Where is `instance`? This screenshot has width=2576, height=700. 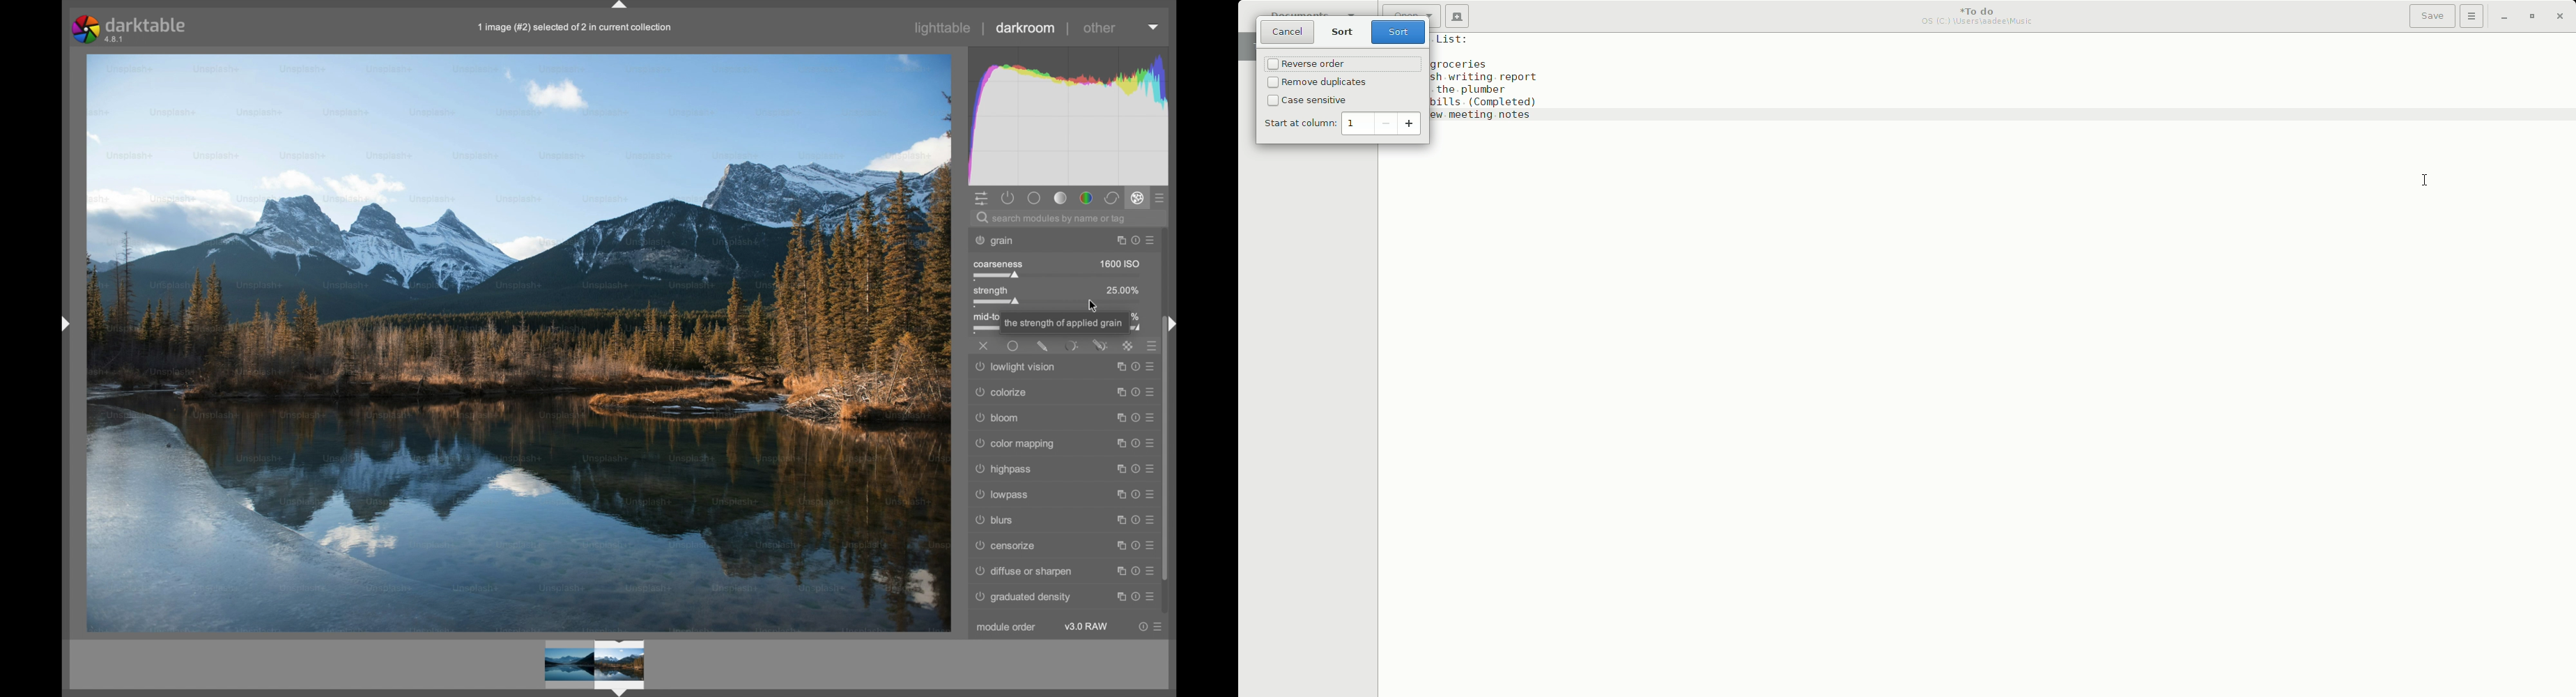
instance is located at coordinates (1120, 597).